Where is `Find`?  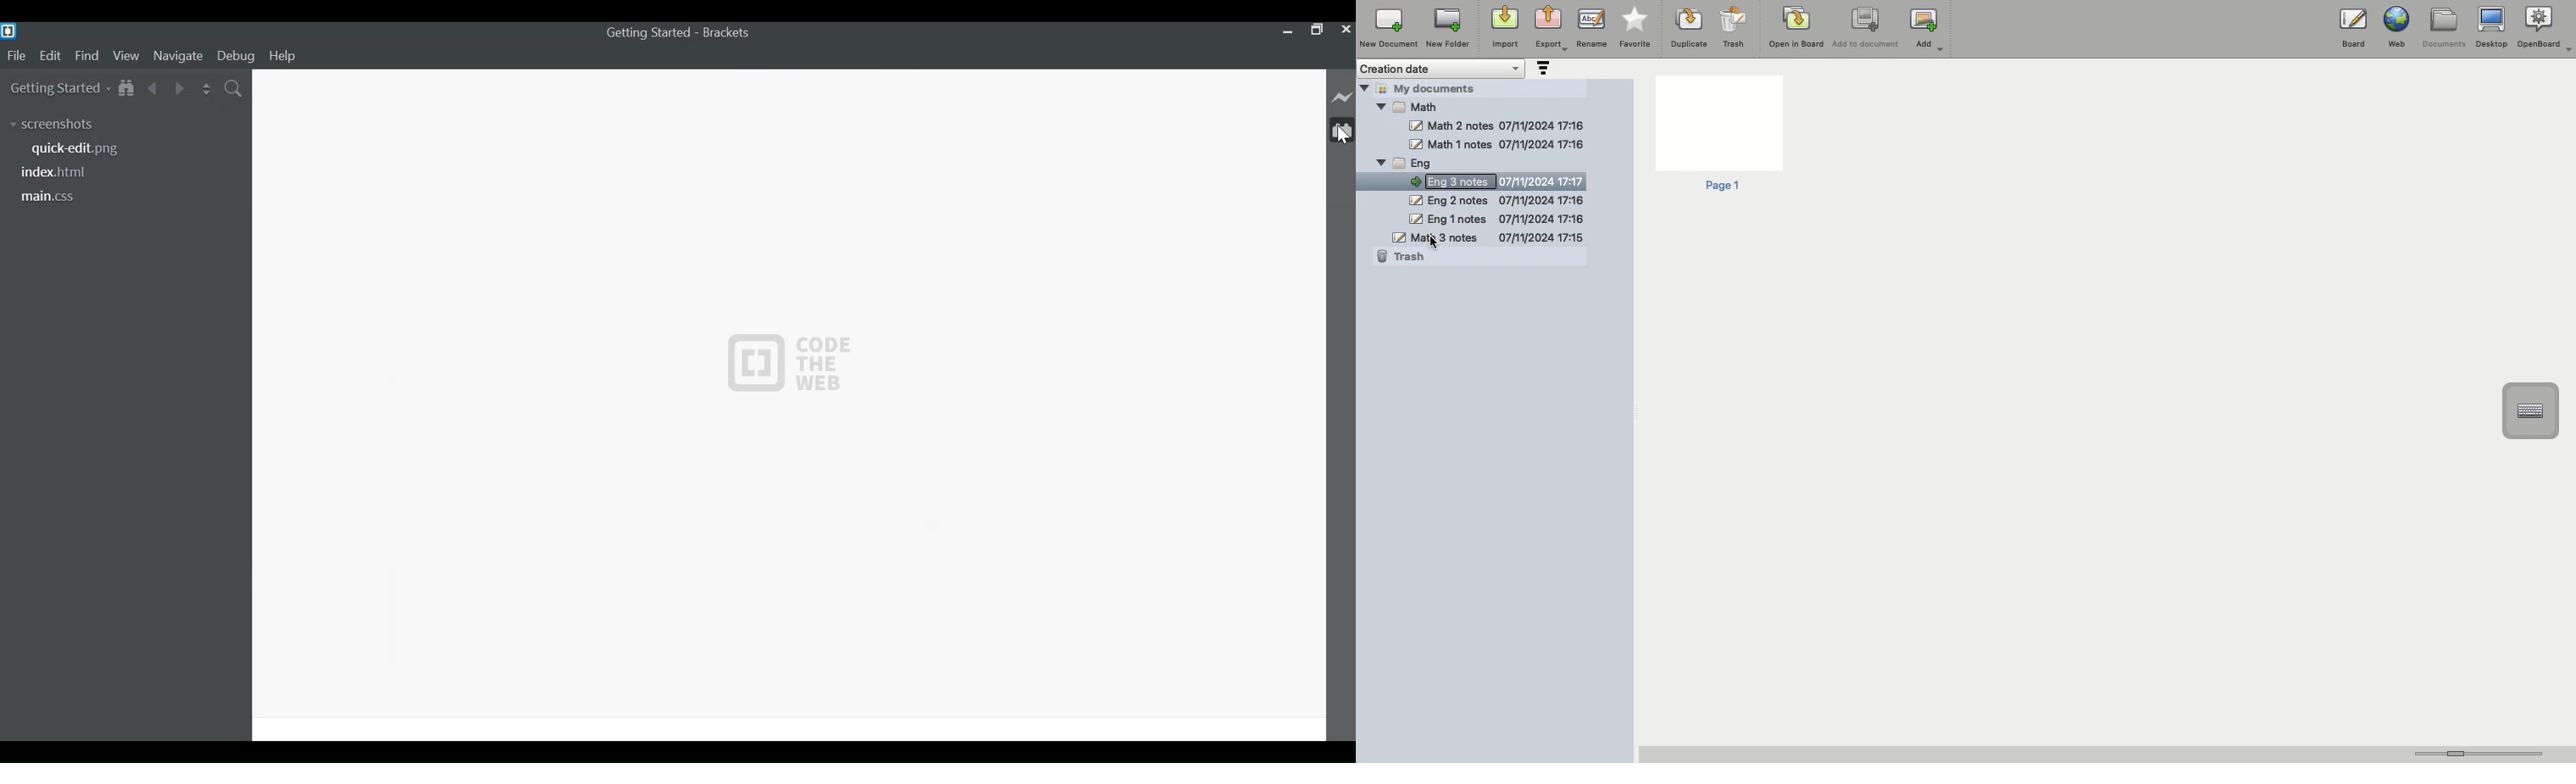 Find is located at coordinates (87, 57).